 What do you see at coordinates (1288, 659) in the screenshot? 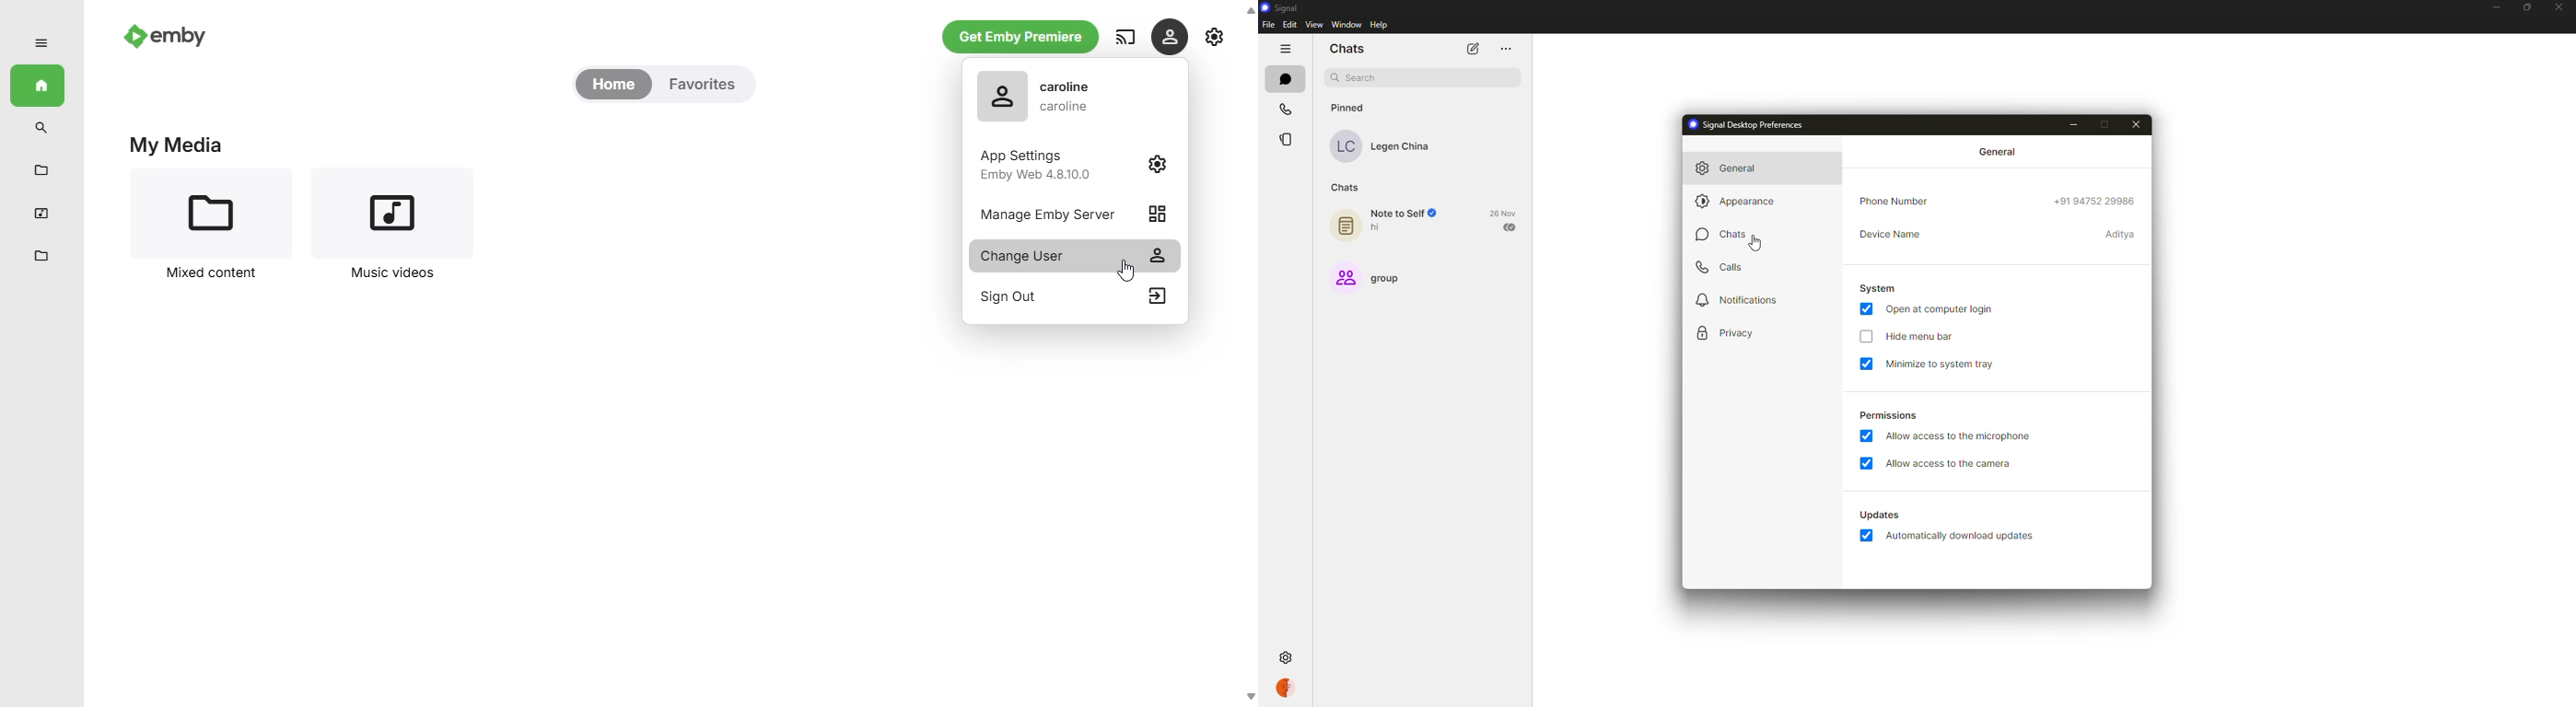
I see `settings` at bounding box center [1288, 659].